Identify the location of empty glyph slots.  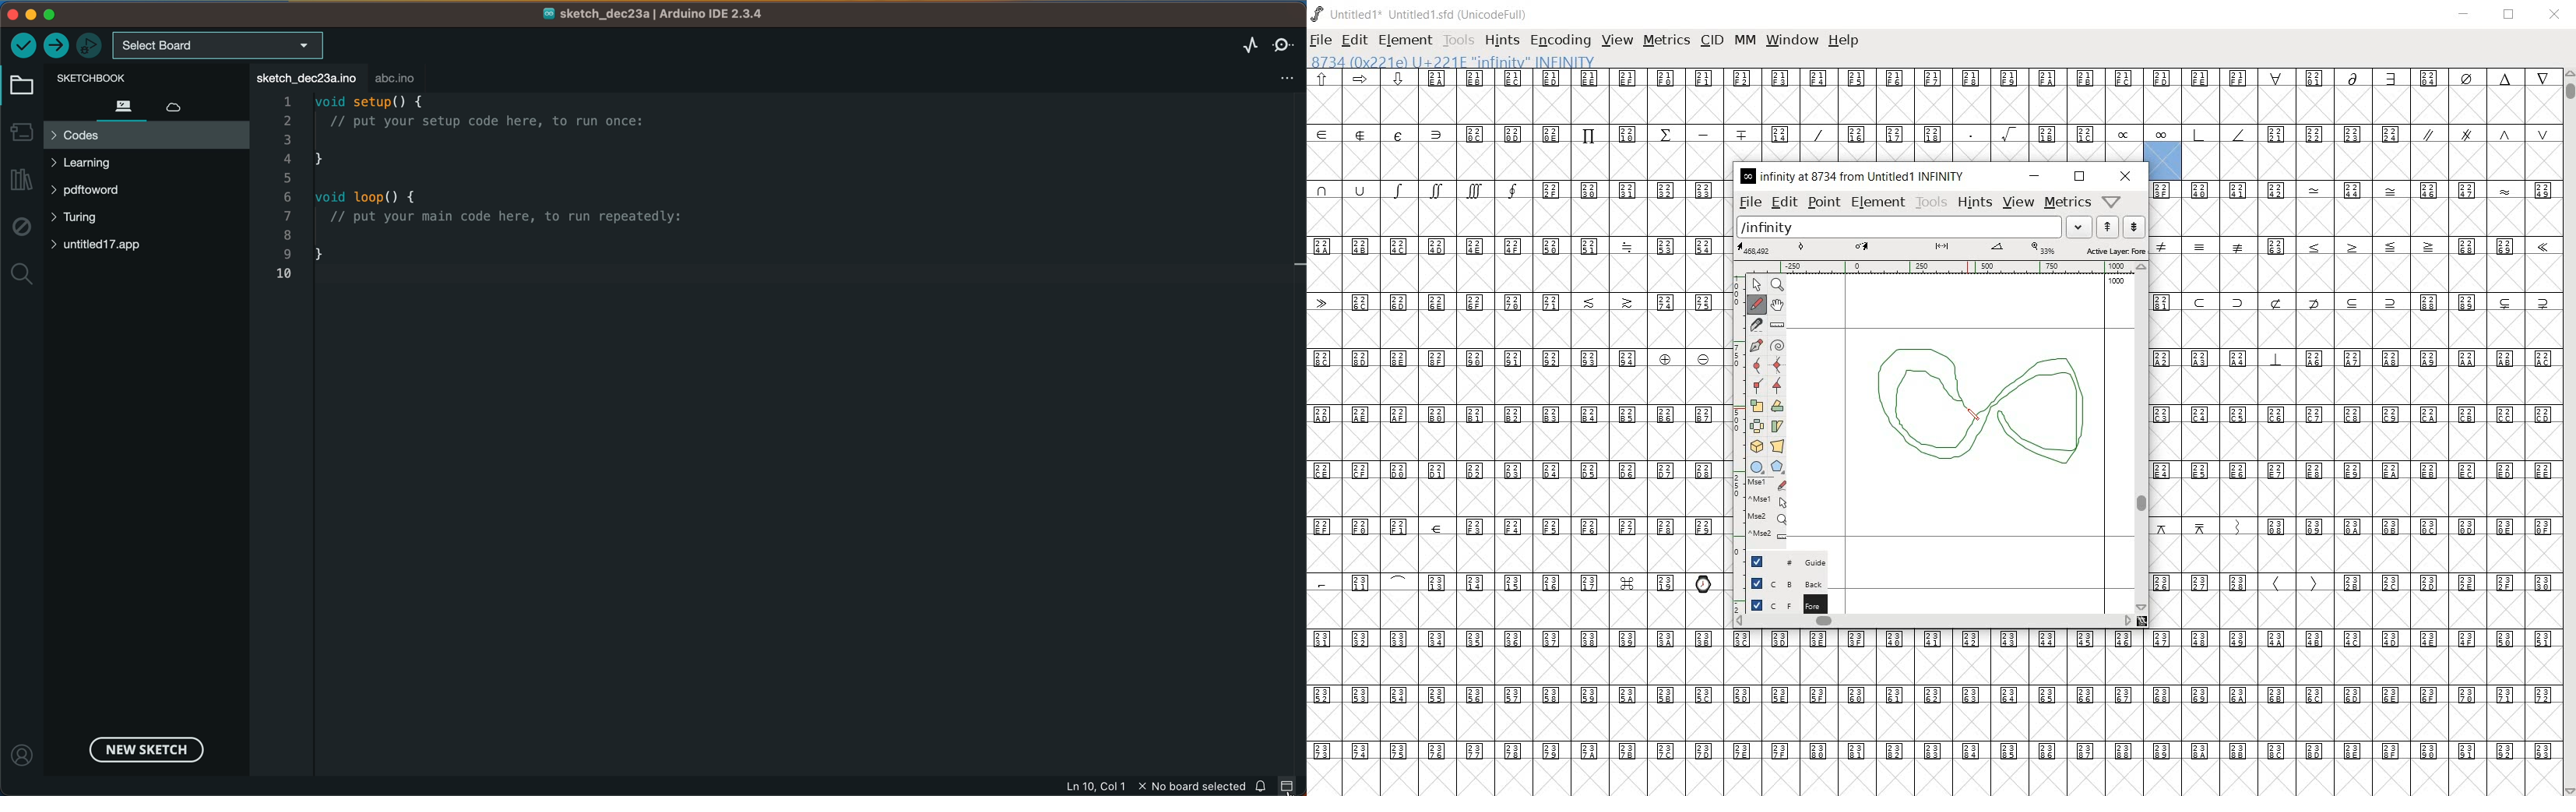
(1934, 667).